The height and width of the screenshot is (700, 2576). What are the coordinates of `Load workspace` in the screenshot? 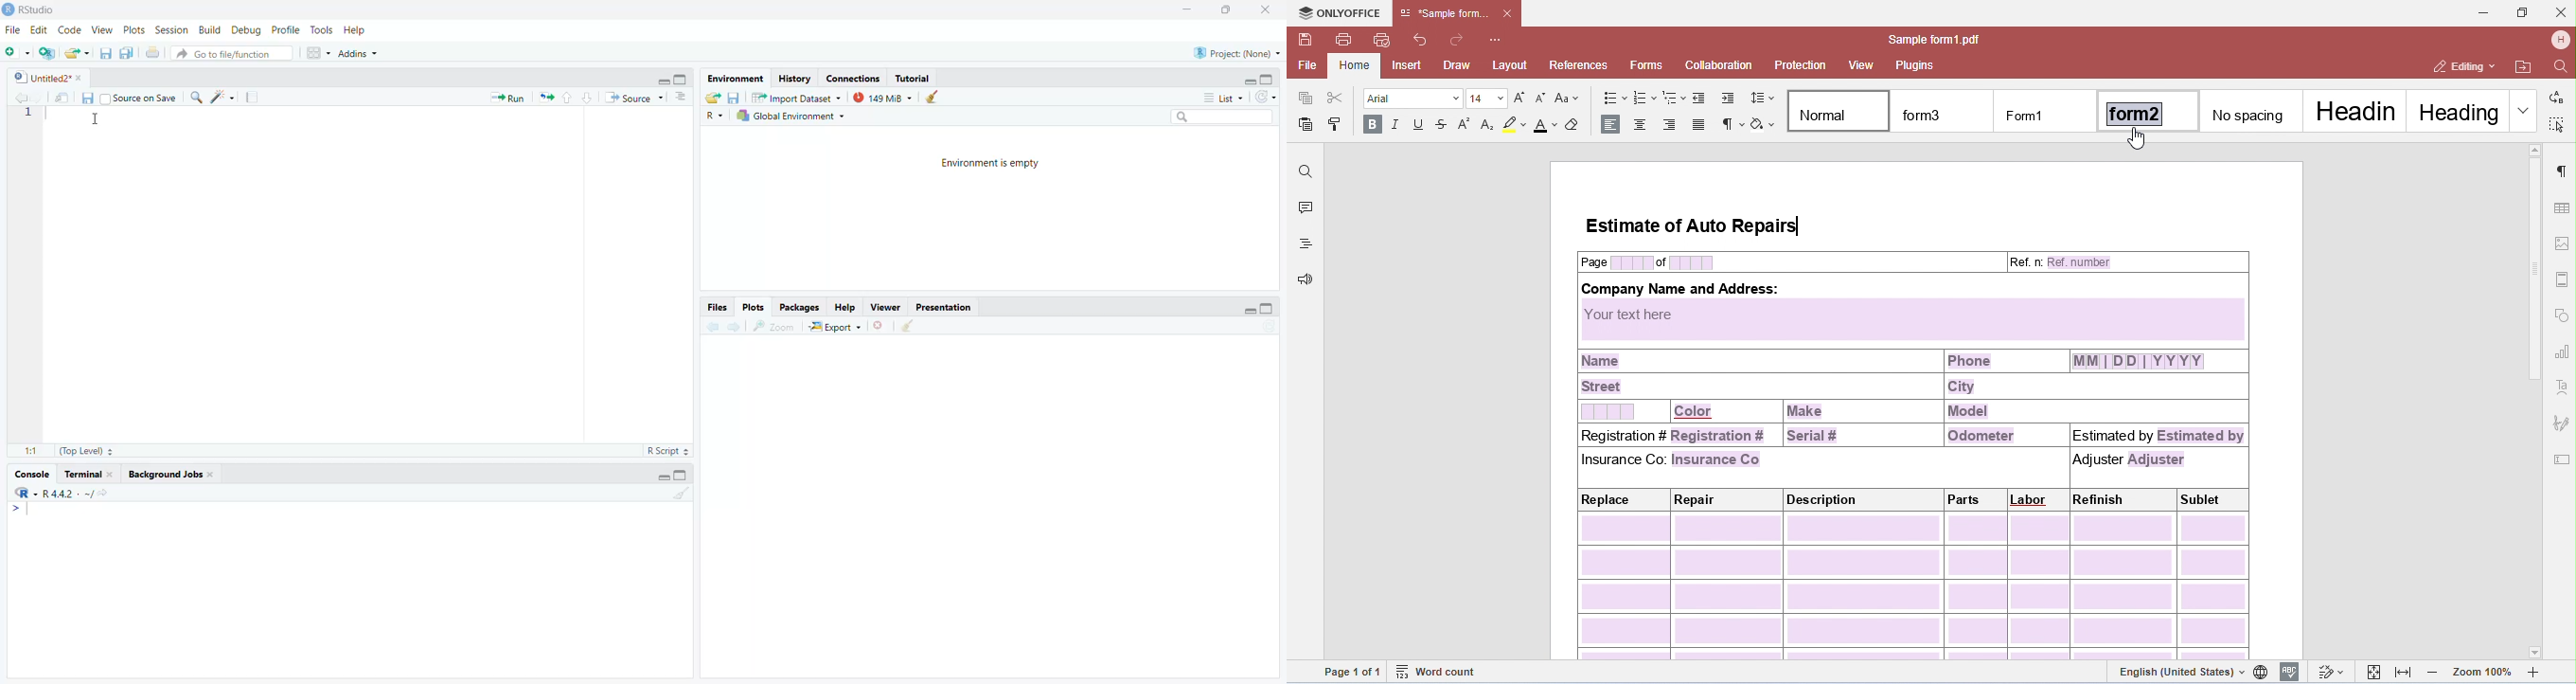 It's located at (711, 99).